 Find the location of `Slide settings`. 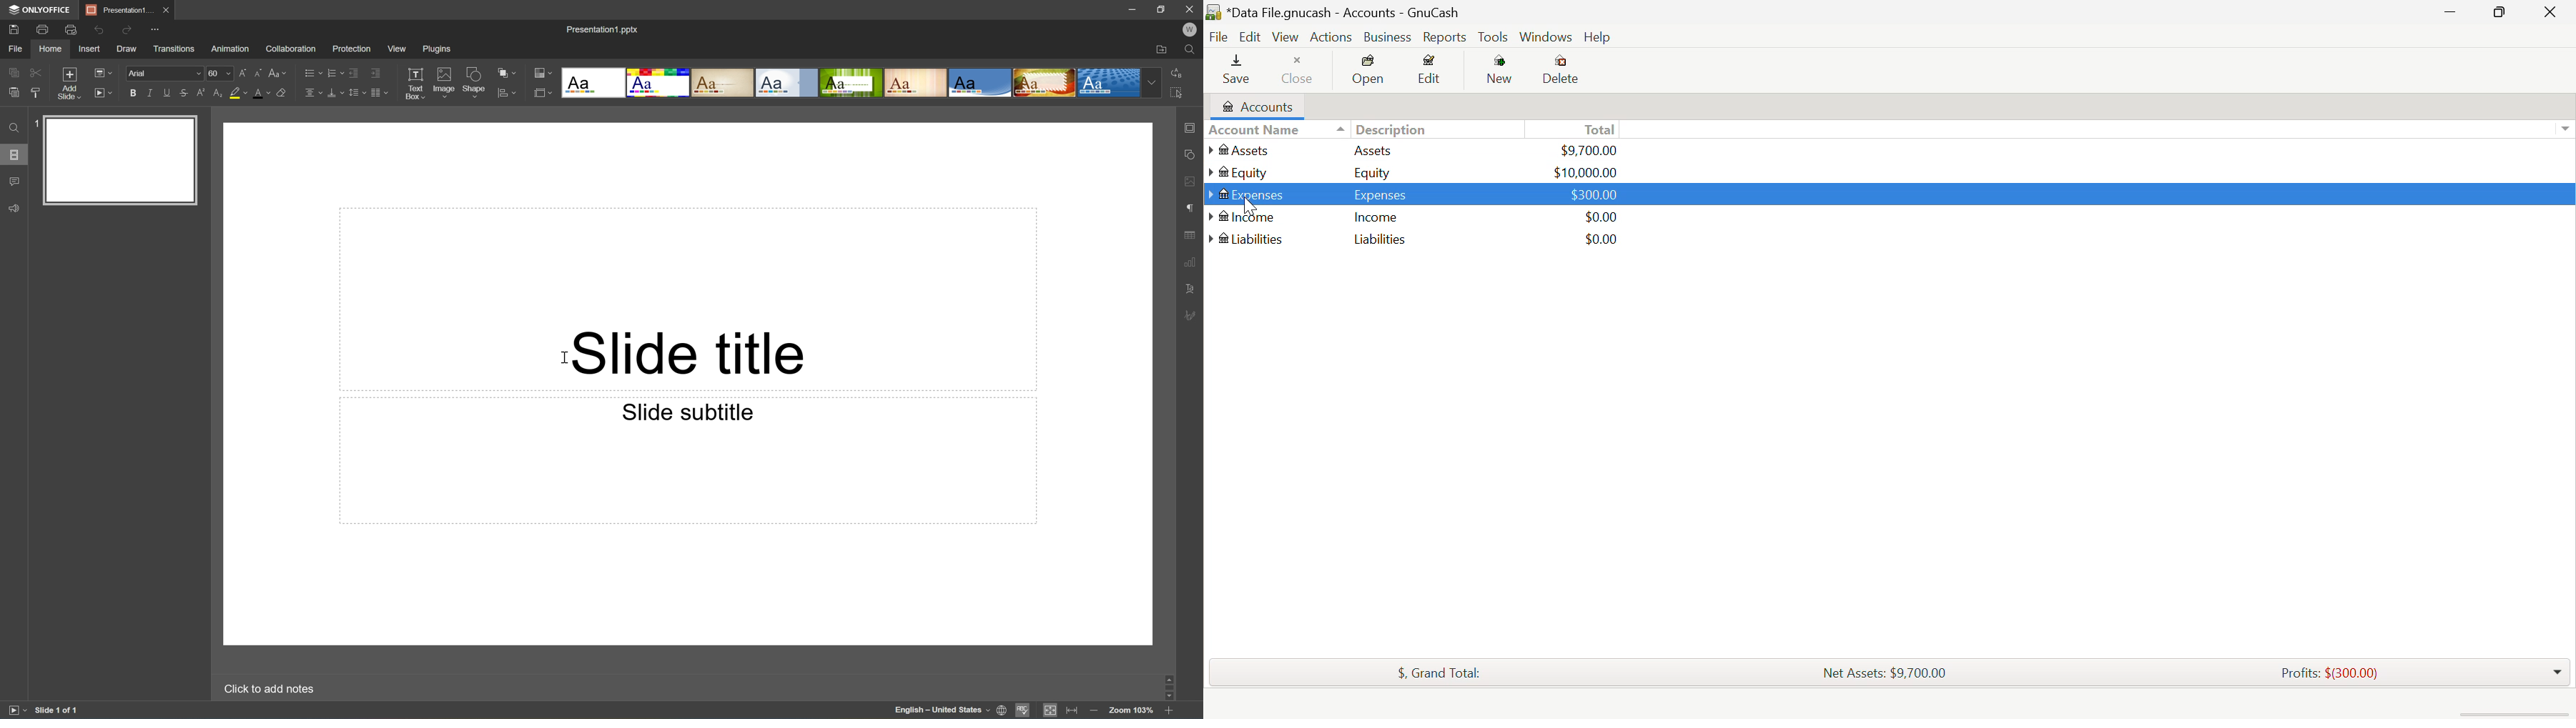

Slide settings is located at coordinates (1190, 127).